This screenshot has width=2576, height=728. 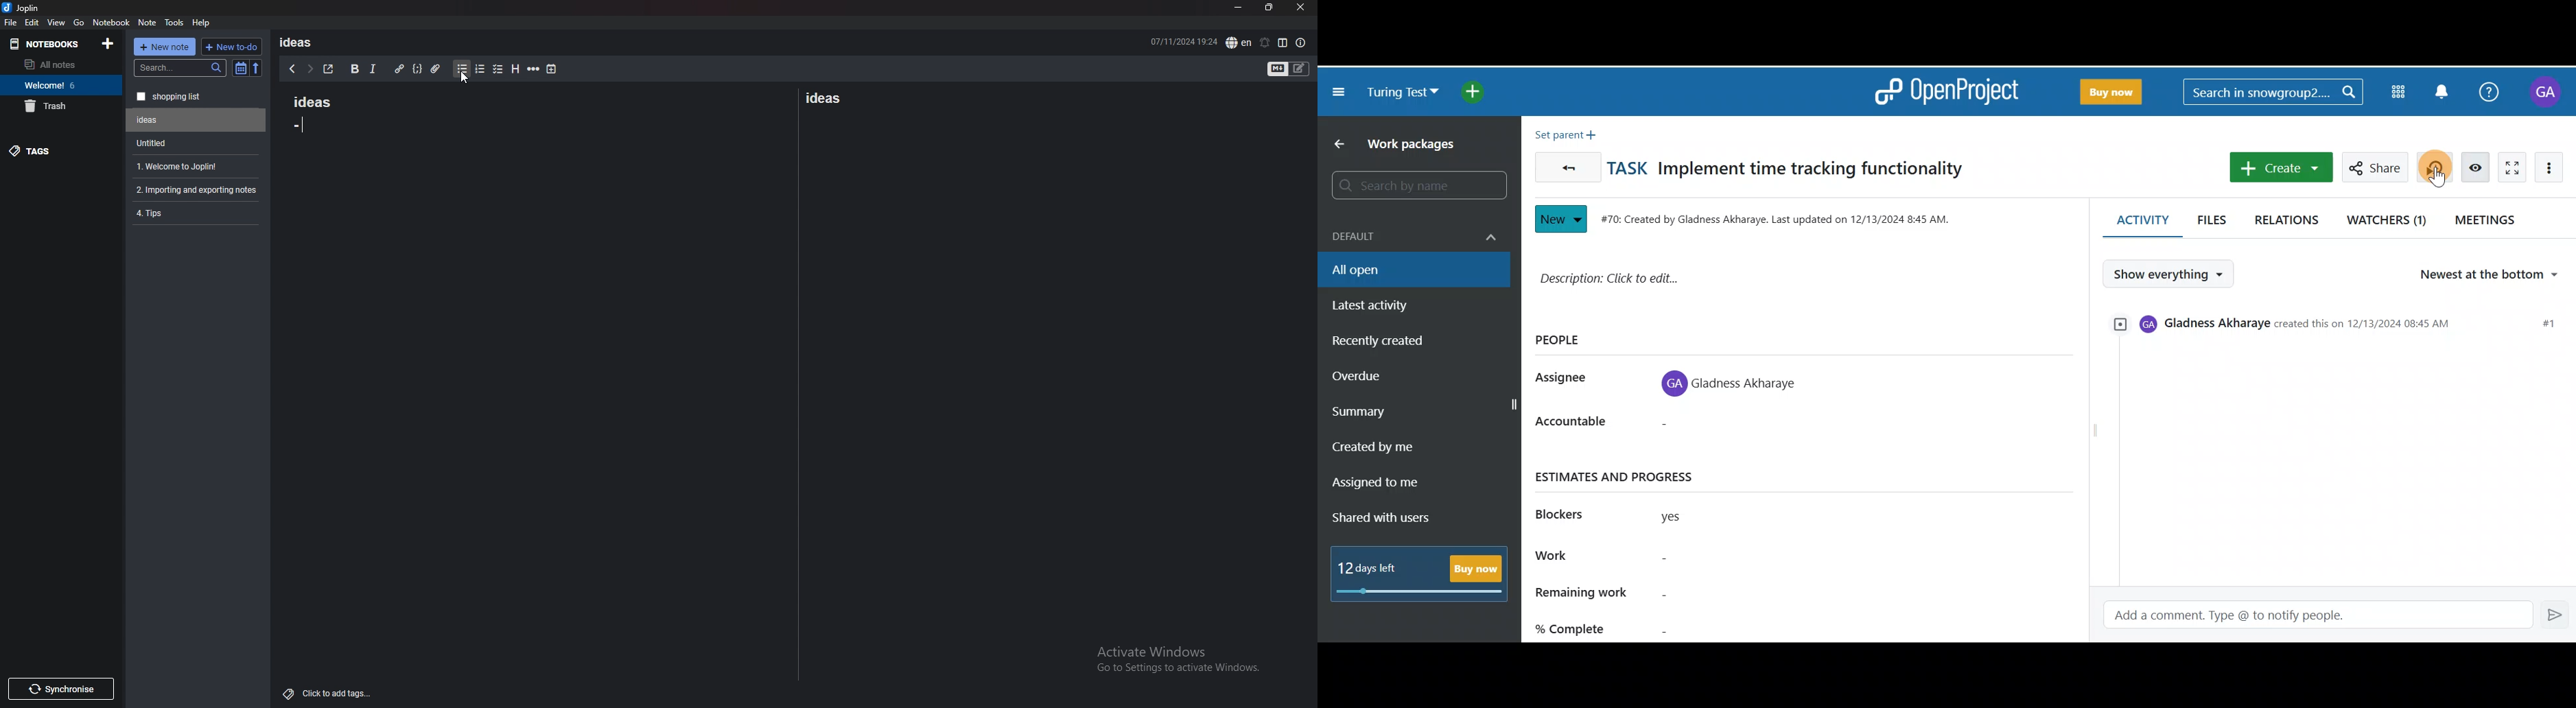 What do you see at coordinates (1568, 379) in the screenshot?
I see `Assignee` at bounding box center [1568, 379].